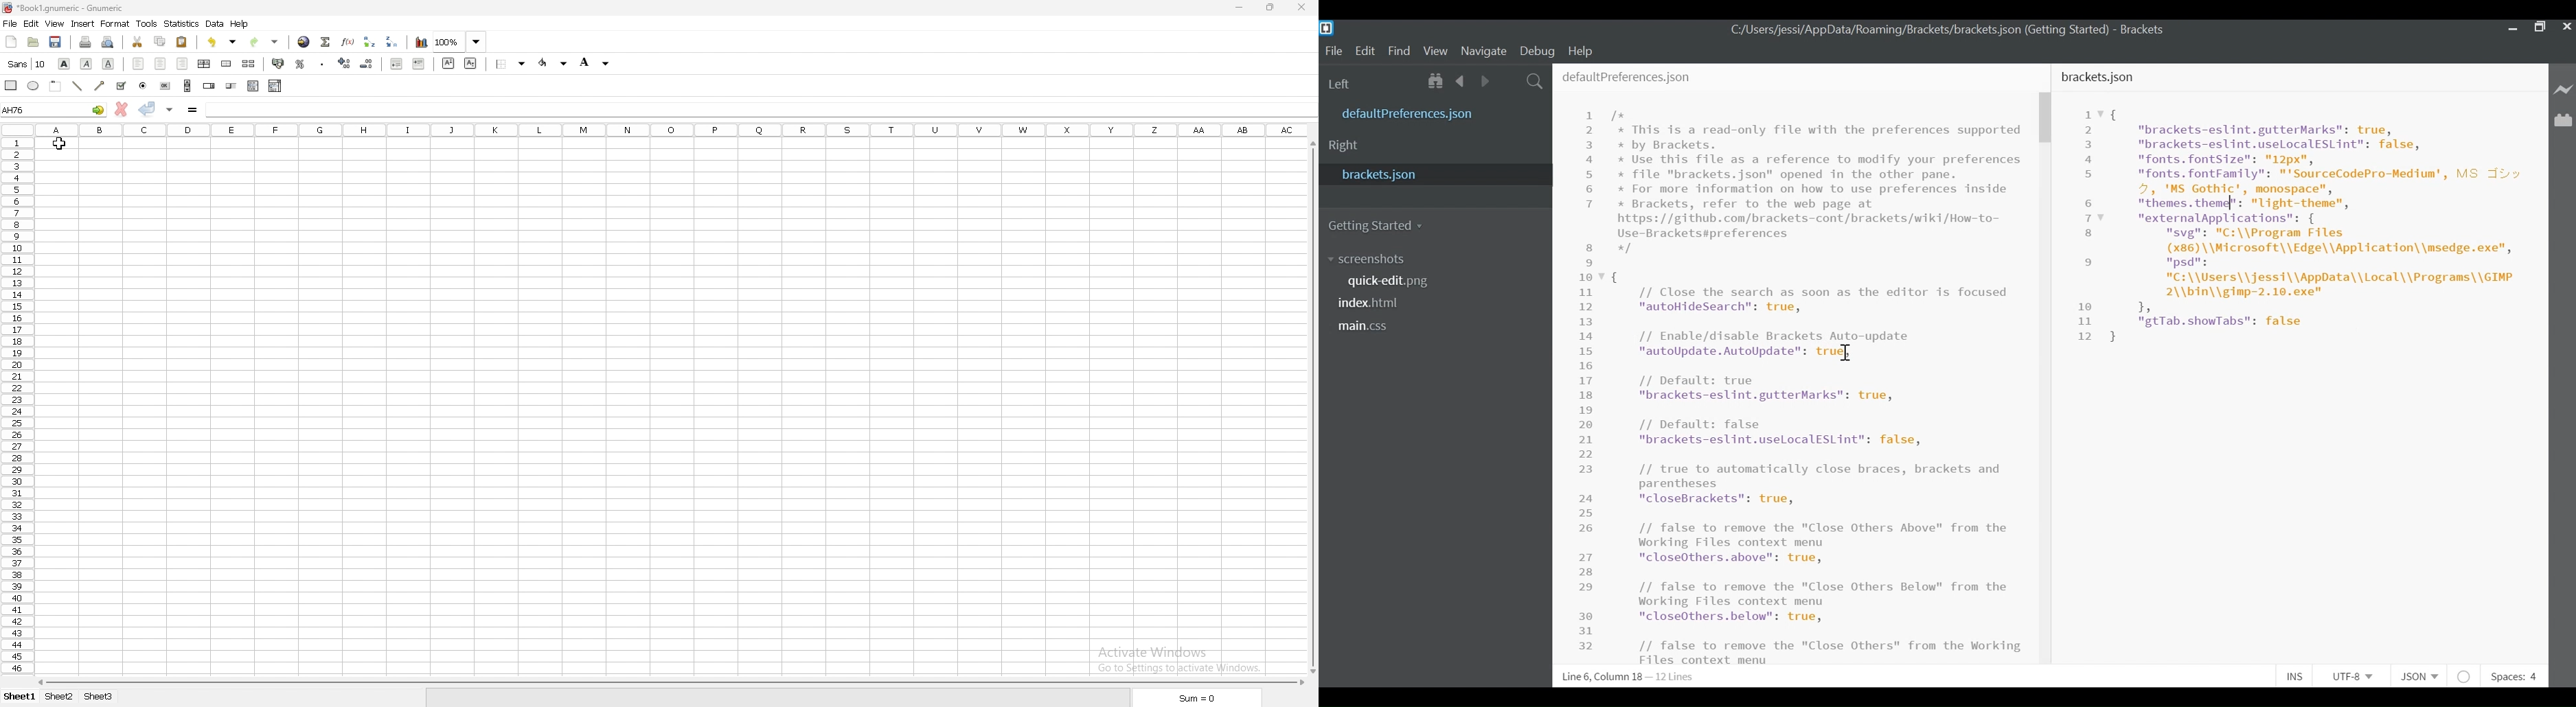 Image resolution: width=2576 pixels, height=728 pixels. What do you see at coordinates (1846, 353) in the screenshot?
I see `cursor` at bounding box center [1846, 353].